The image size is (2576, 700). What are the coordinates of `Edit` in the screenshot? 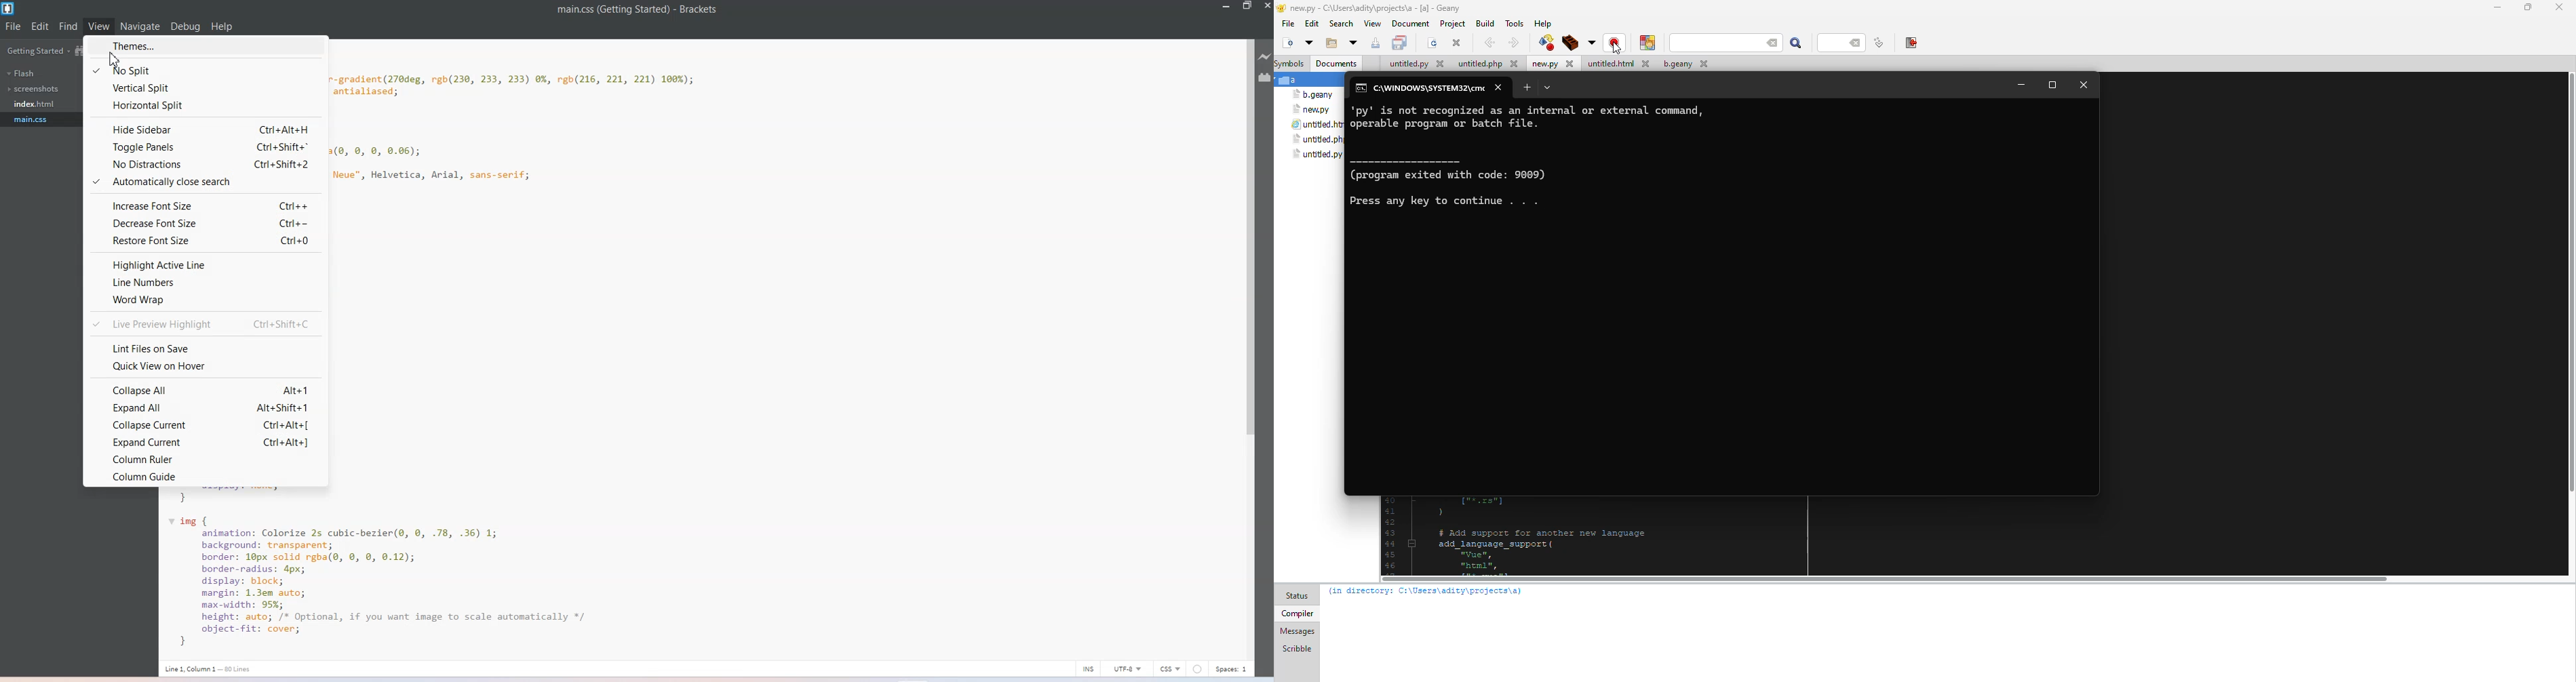 It's located at (40, 26).